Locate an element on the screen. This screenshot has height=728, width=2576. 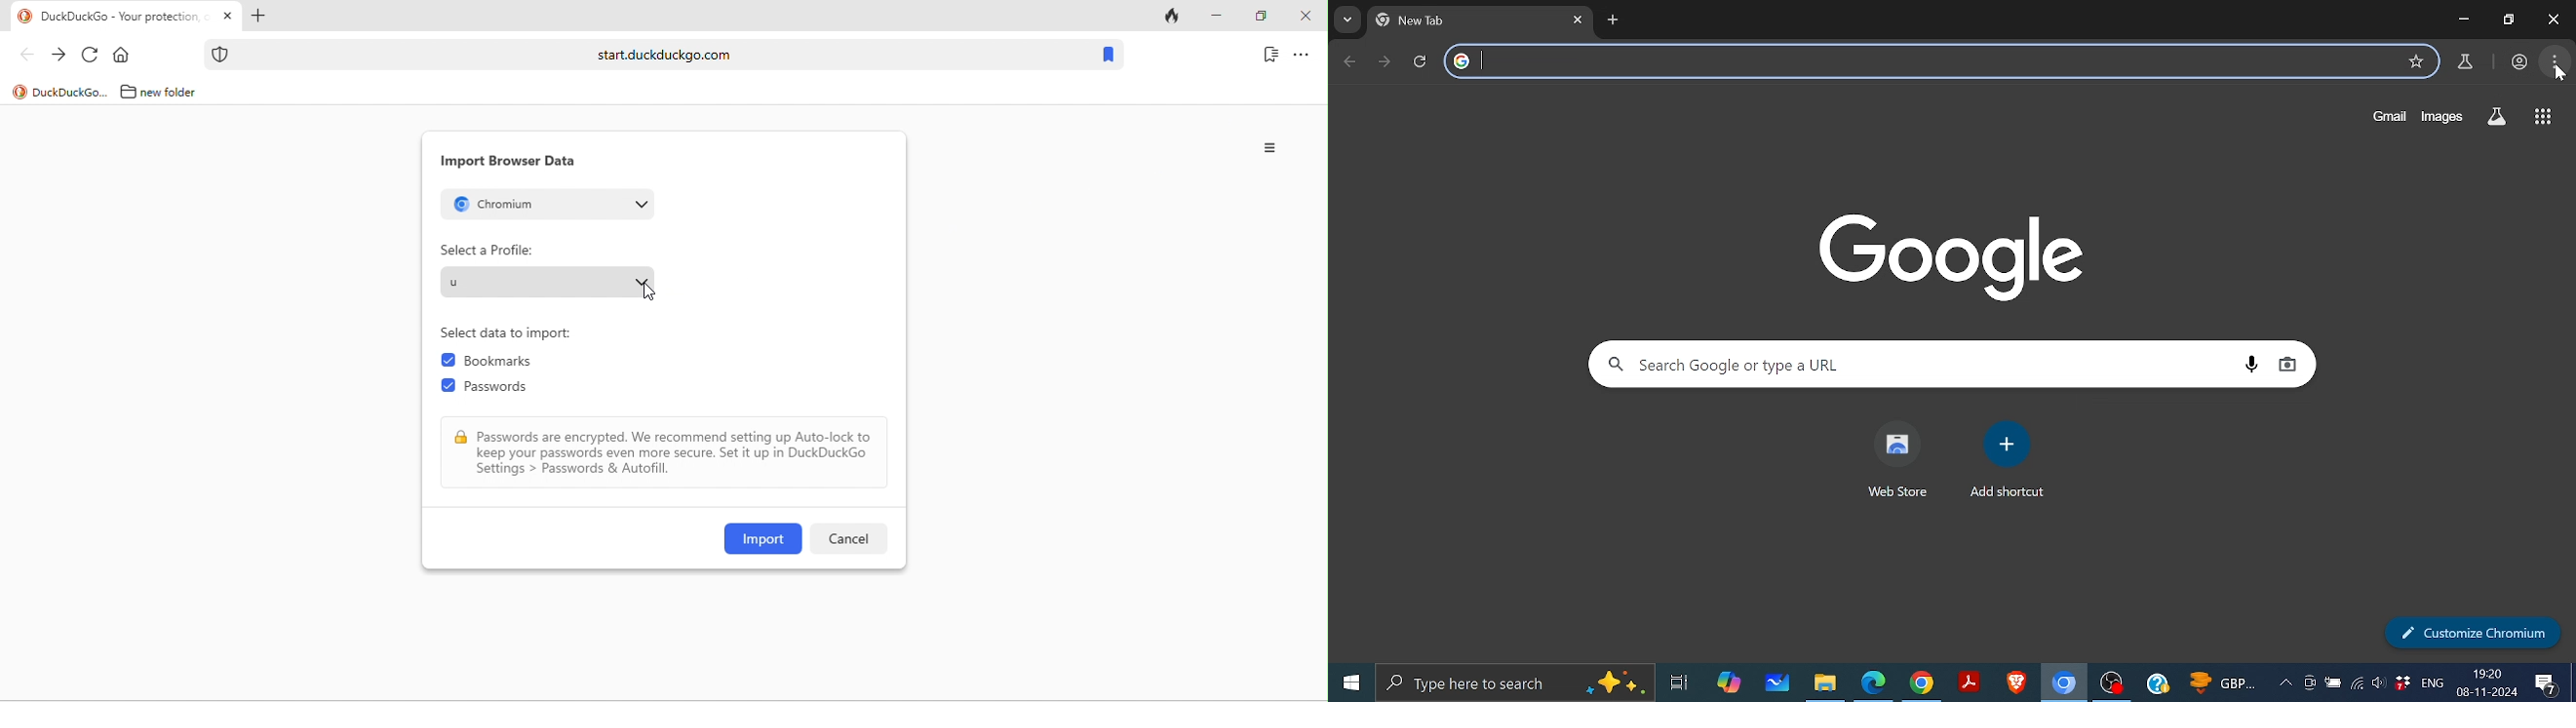
track tab is located at coordinates (1175, 18).